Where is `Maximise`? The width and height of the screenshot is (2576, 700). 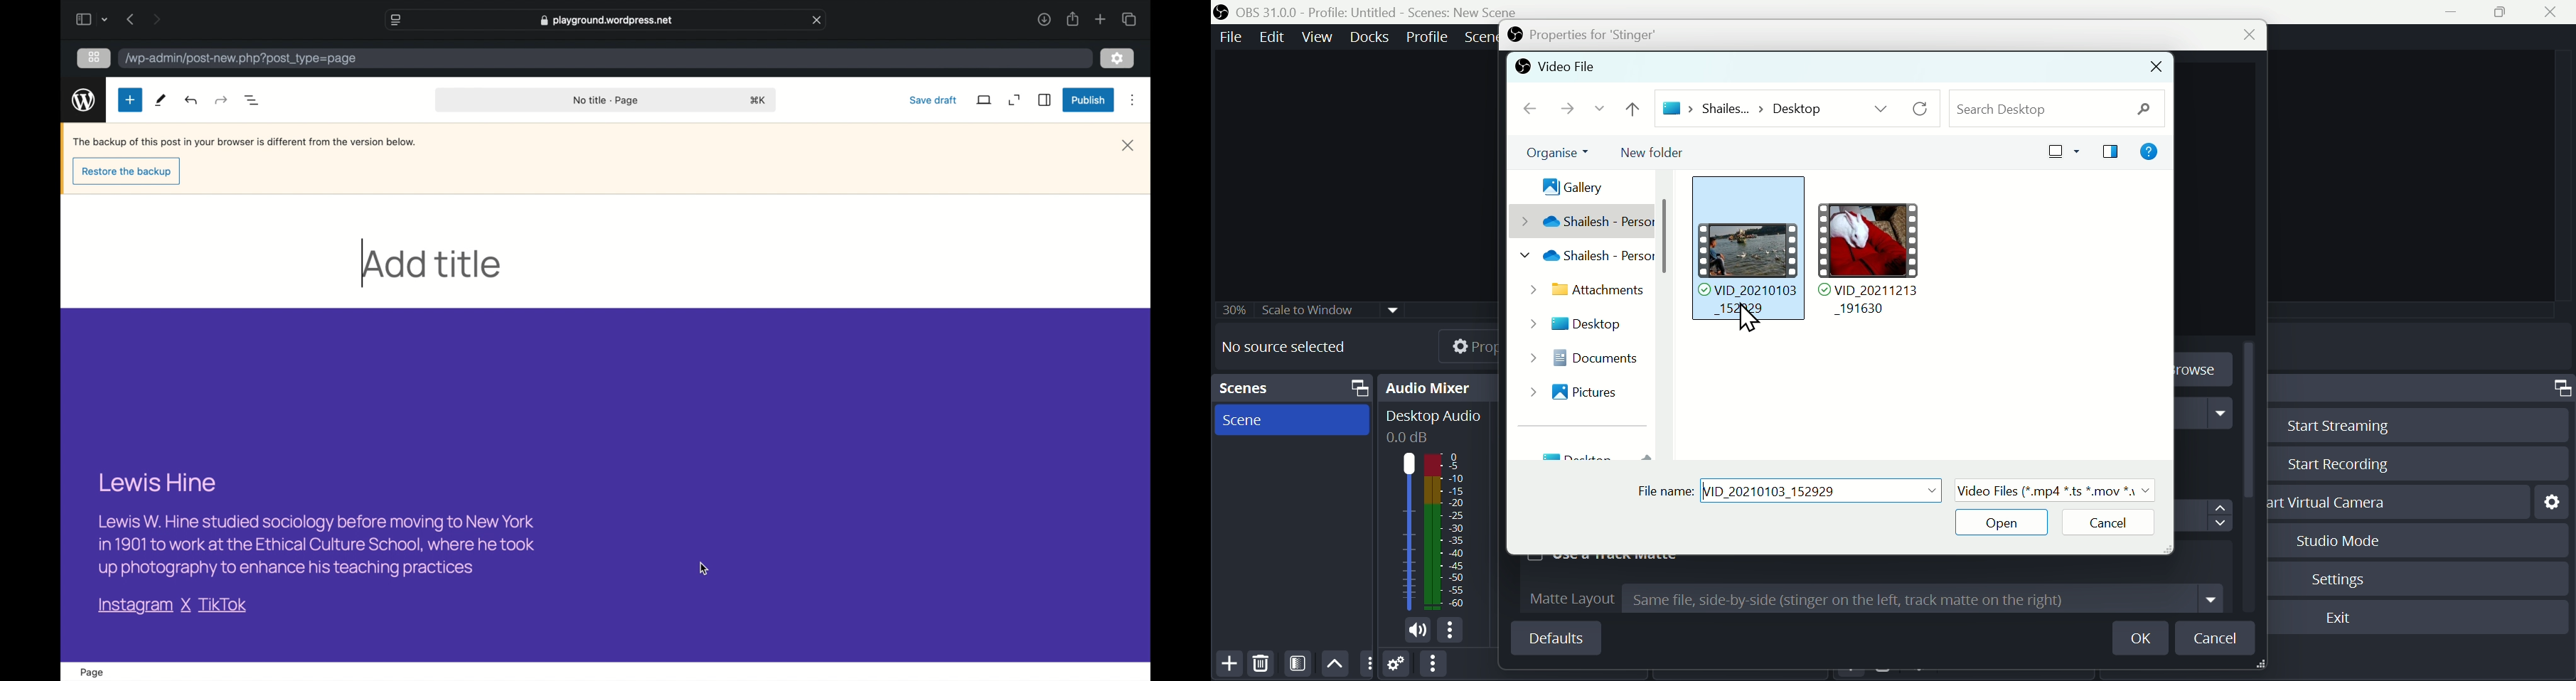
Maximise is located at coordinates (2506, 13).